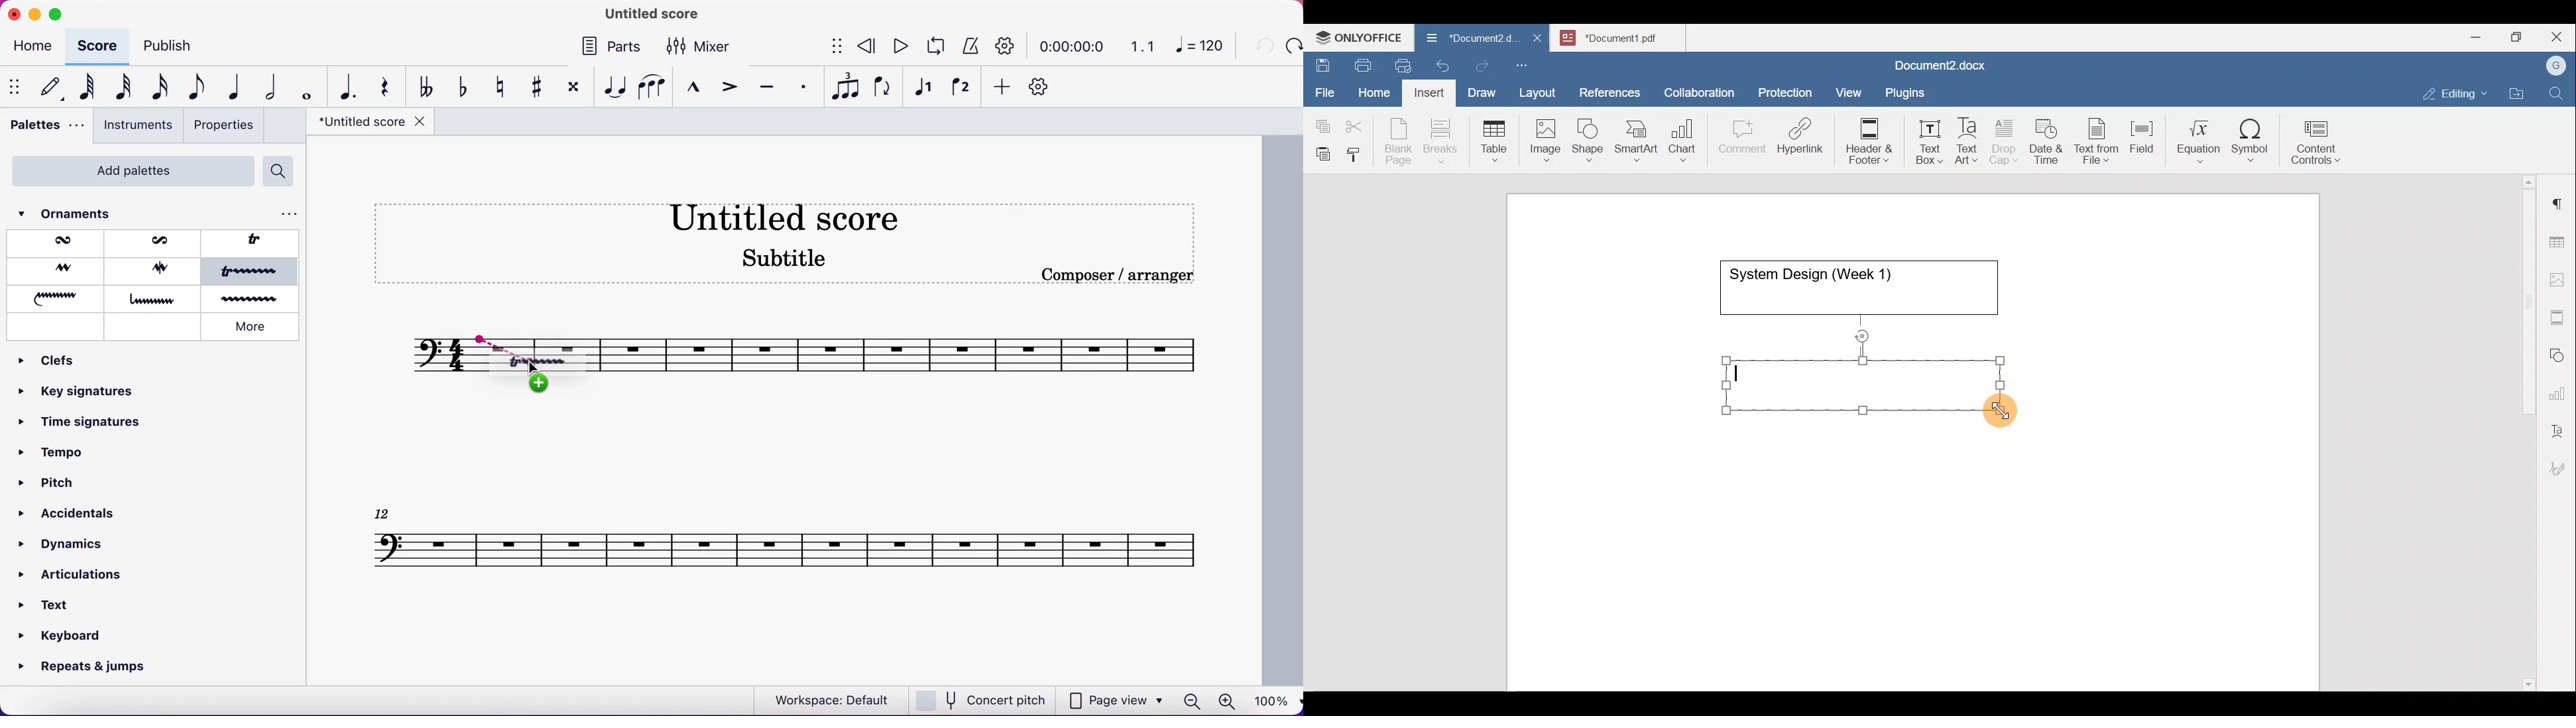  What do you see at coordinates (2557, 94) in the screenshot?
I see `Find` at bounding box center [2557, 94].